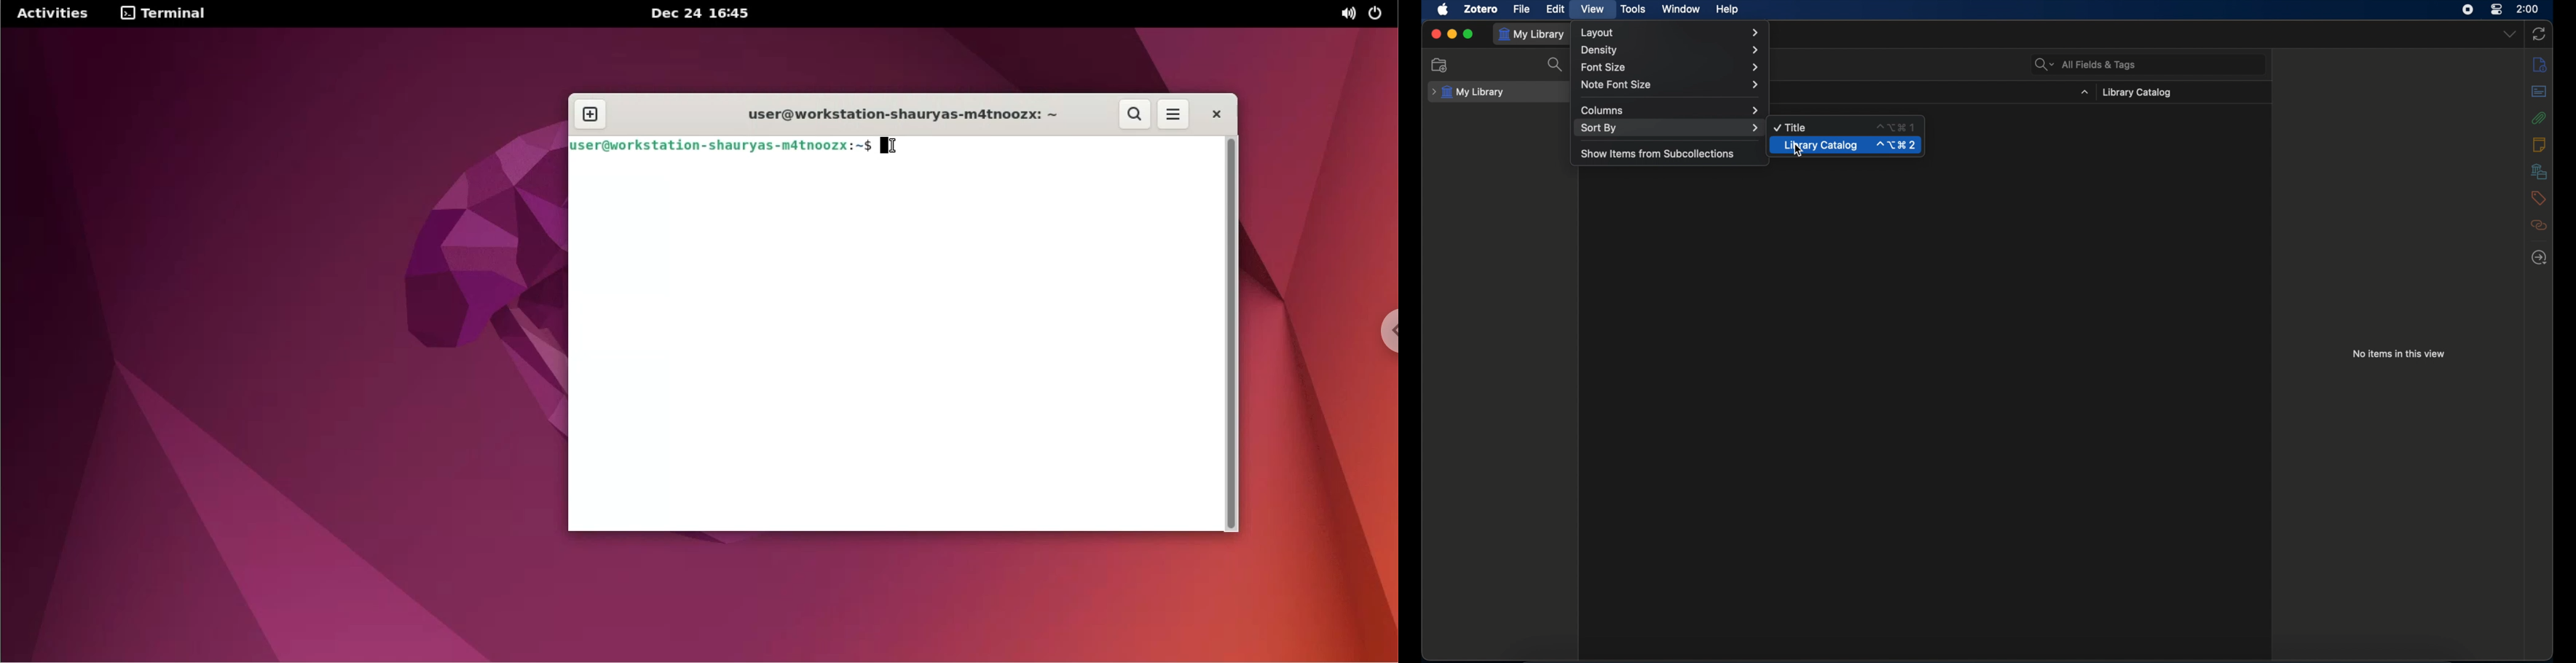 The image size is (2576, 672). What do you see at coordinates (1895, 127) in the screenshot?
I see `shortcut` at bounding box center [1895, 127].